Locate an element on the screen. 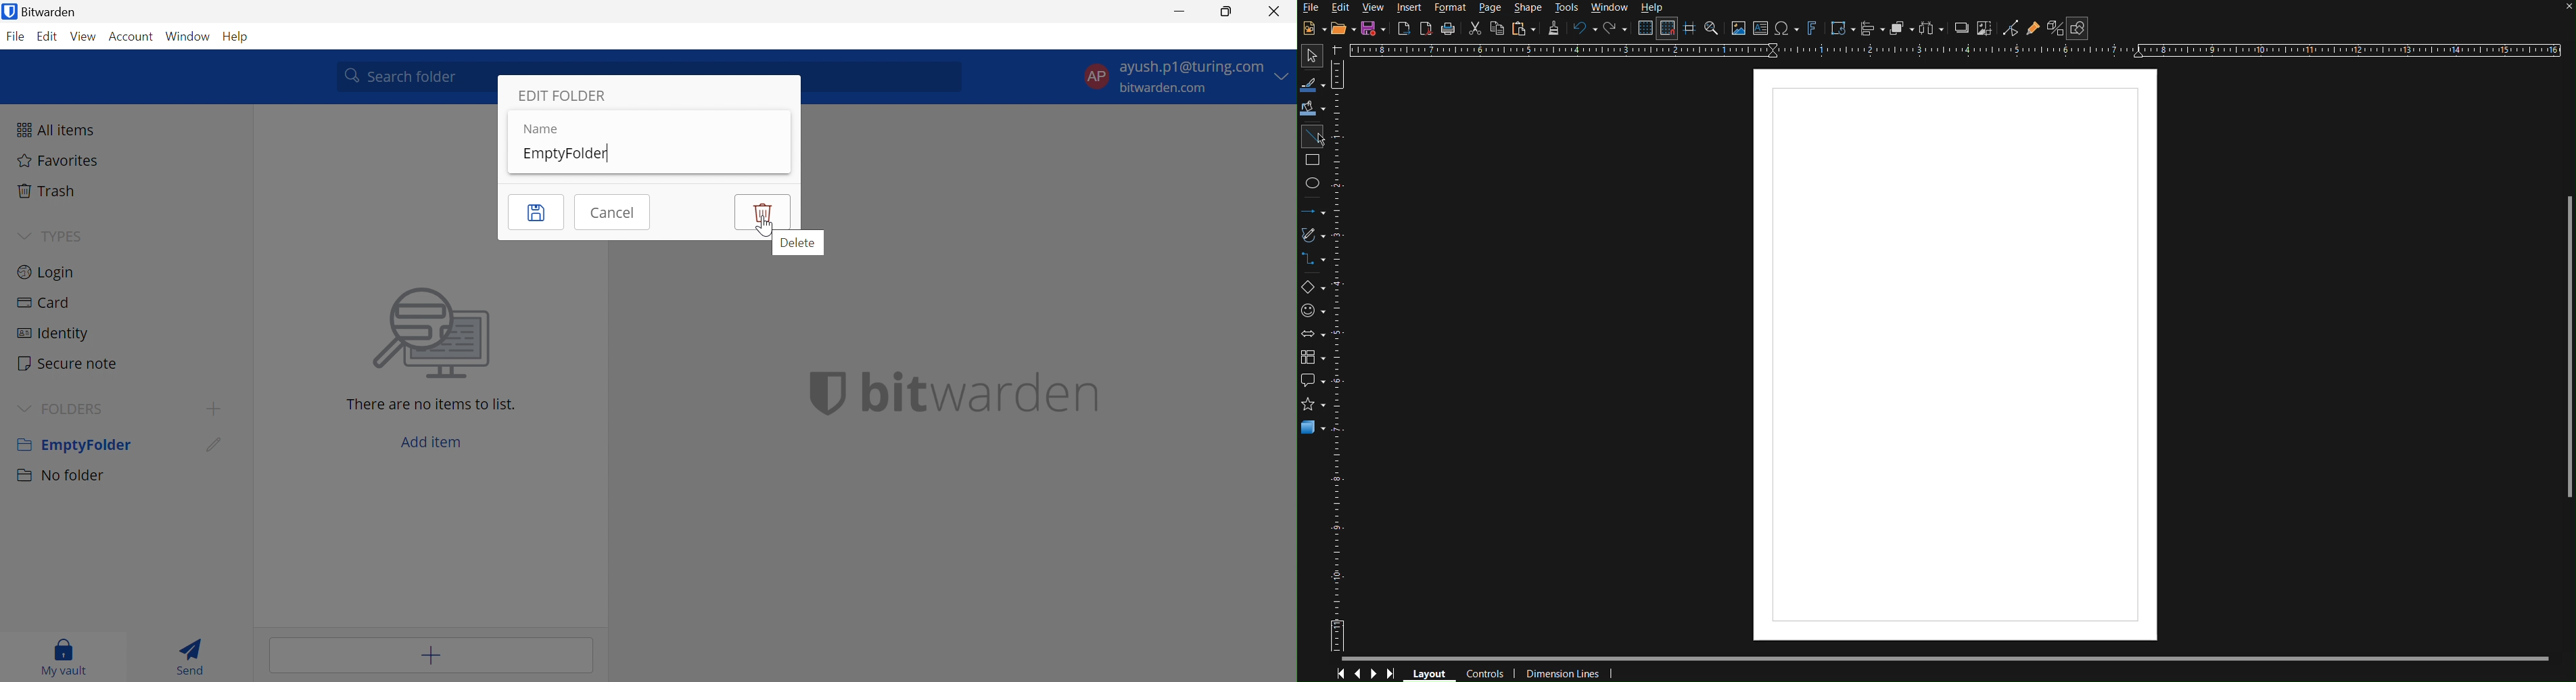 The height and width of the screenshot is (700, 2576). Zoom and Pan is located at coordinates (1712, 28).